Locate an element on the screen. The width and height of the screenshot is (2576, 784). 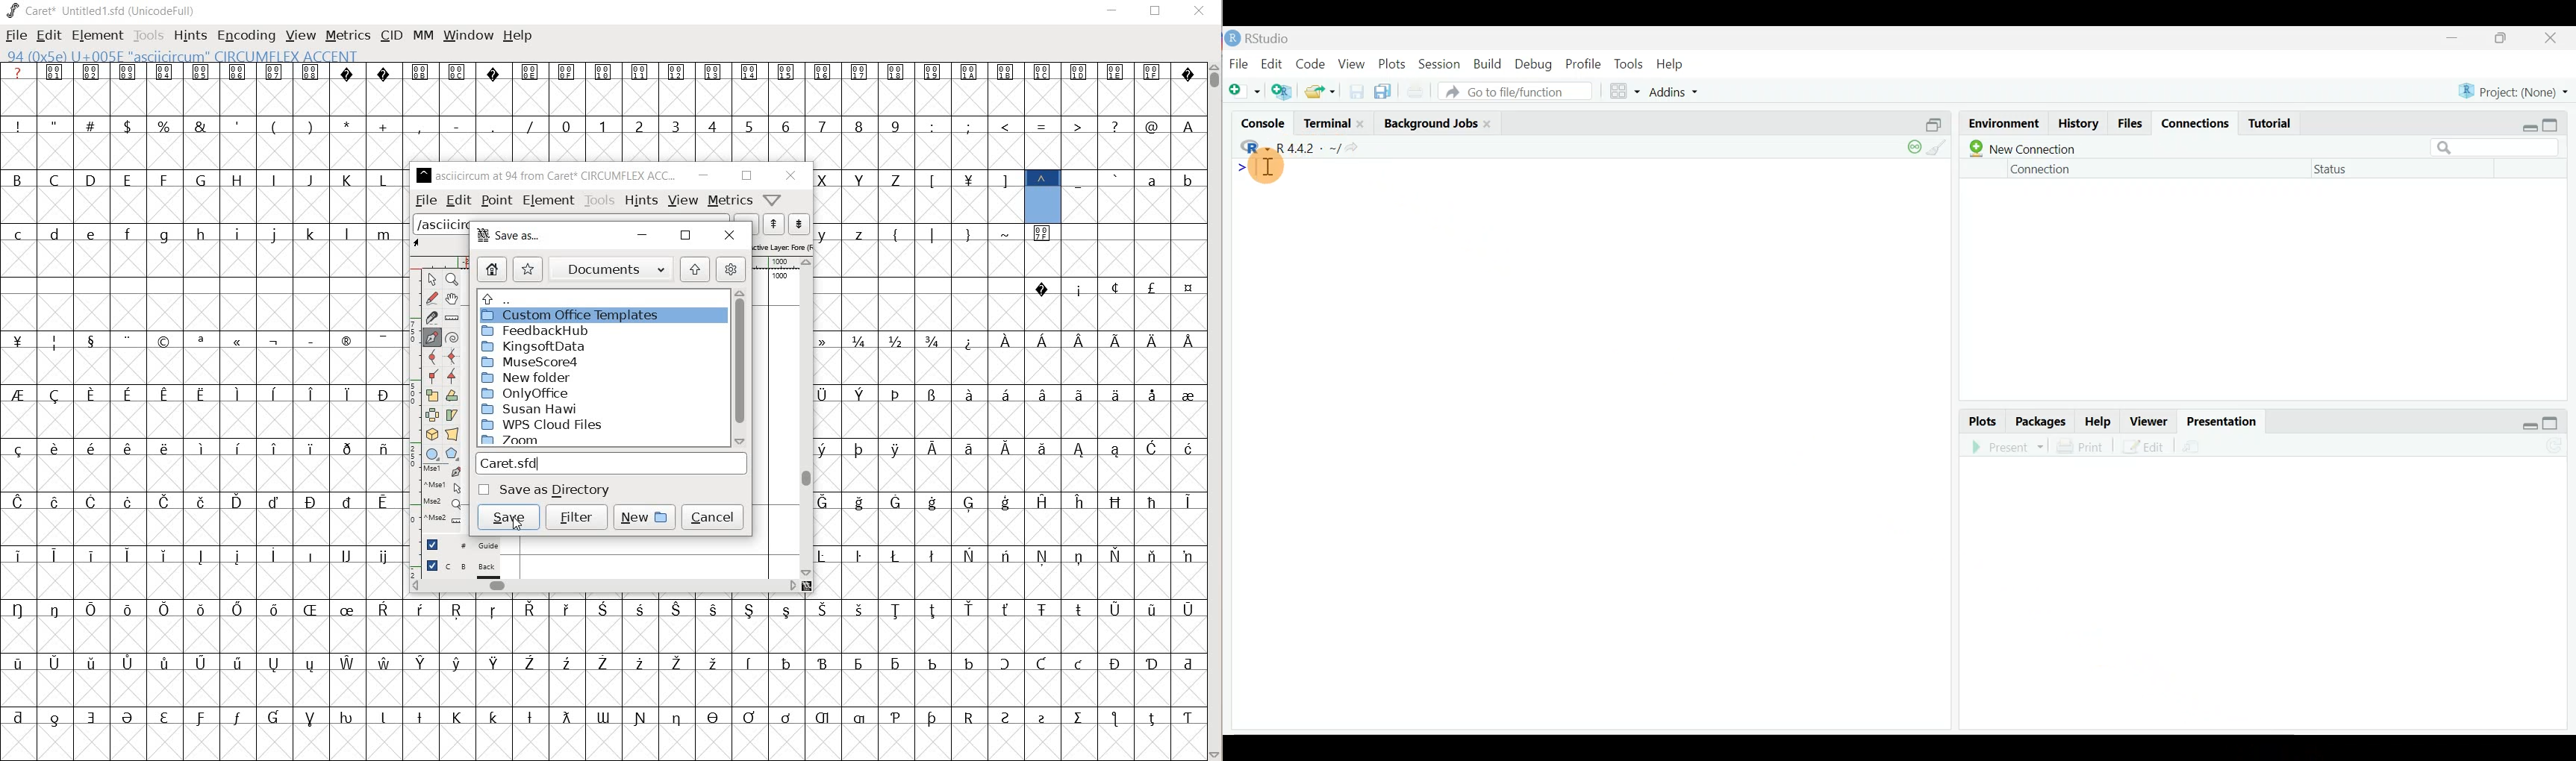
custom office template is located at coordinates (594, 316).